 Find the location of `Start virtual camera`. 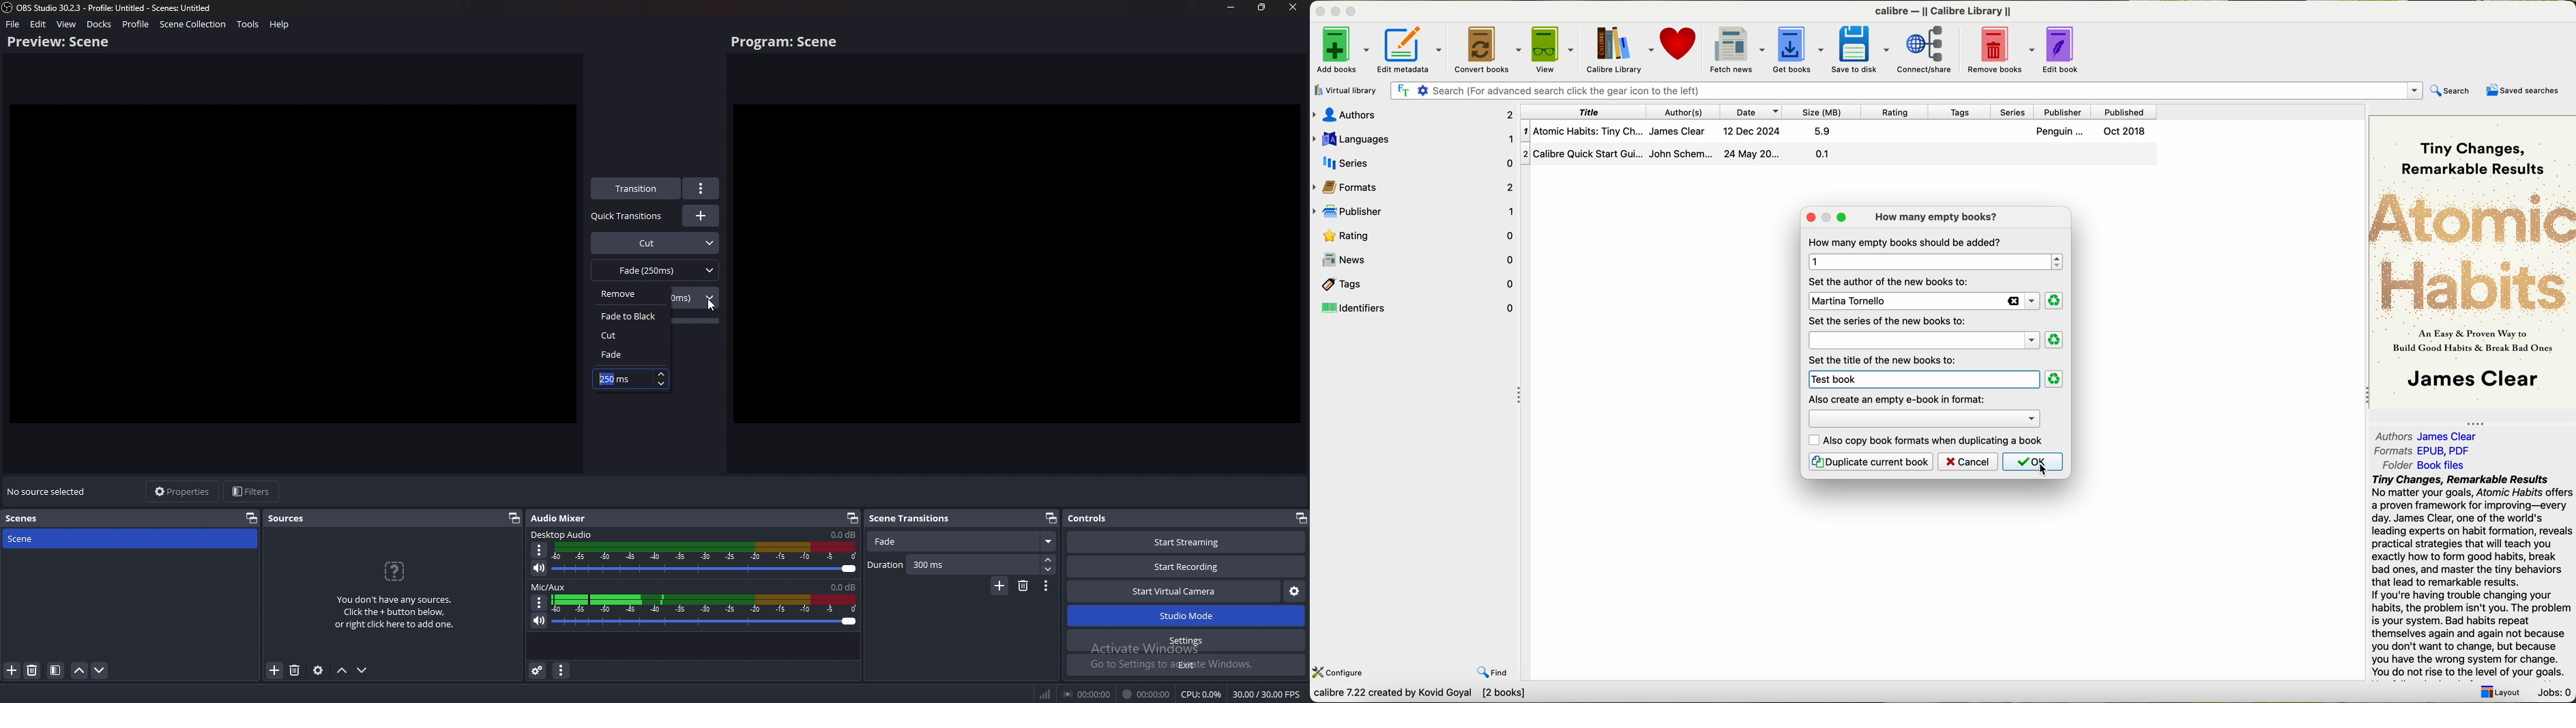

Start virtual camera is located at coordinates (1174, 591).